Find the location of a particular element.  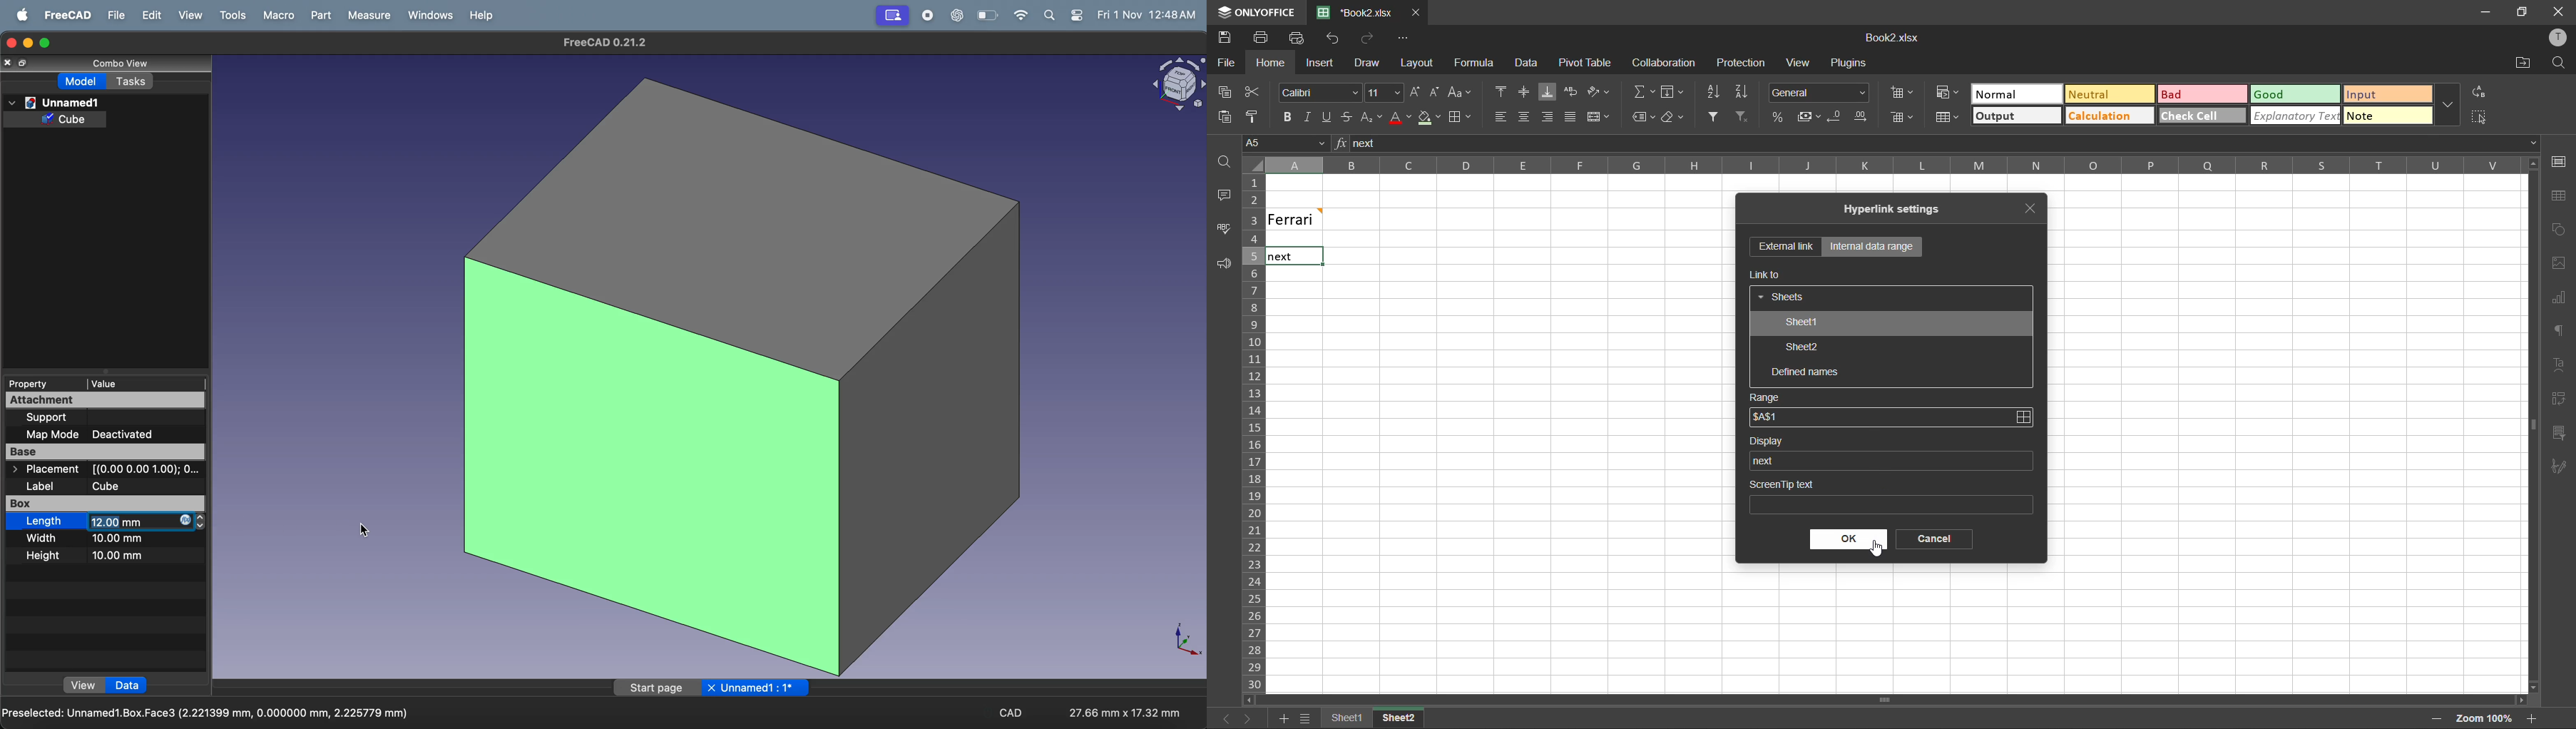

measure is located at coordinates (368, 15).